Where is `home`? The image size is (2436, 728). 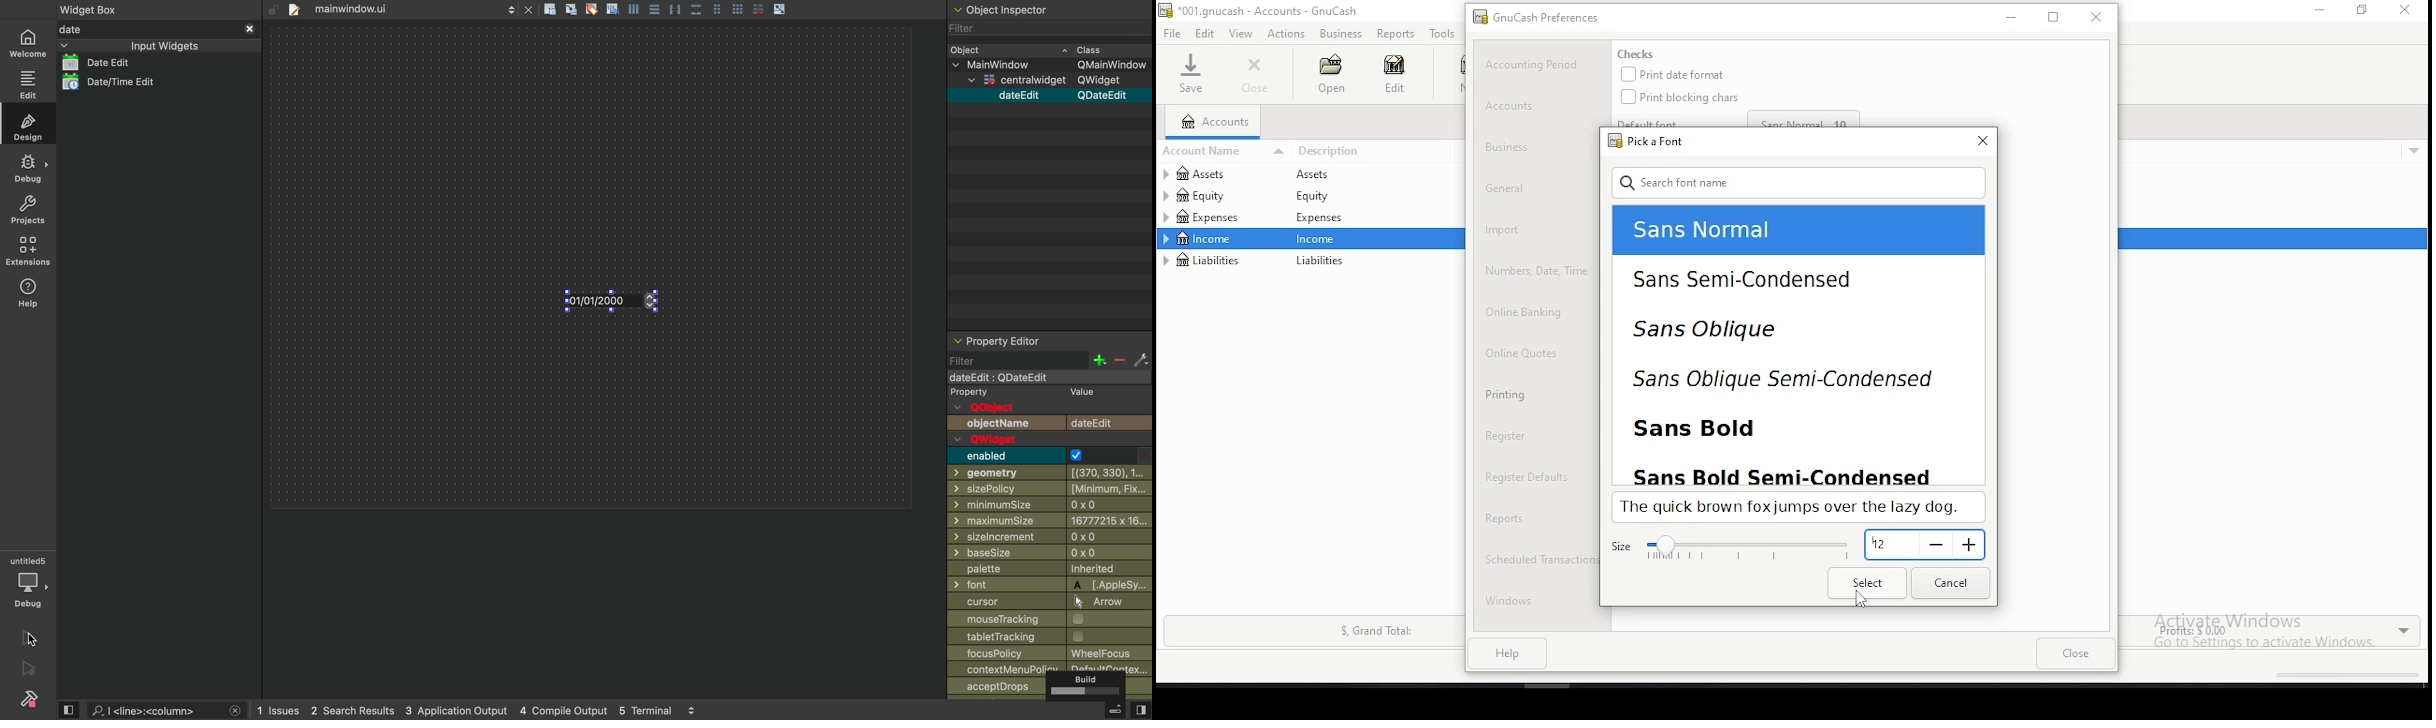 home is located at coordinates (26, 42).